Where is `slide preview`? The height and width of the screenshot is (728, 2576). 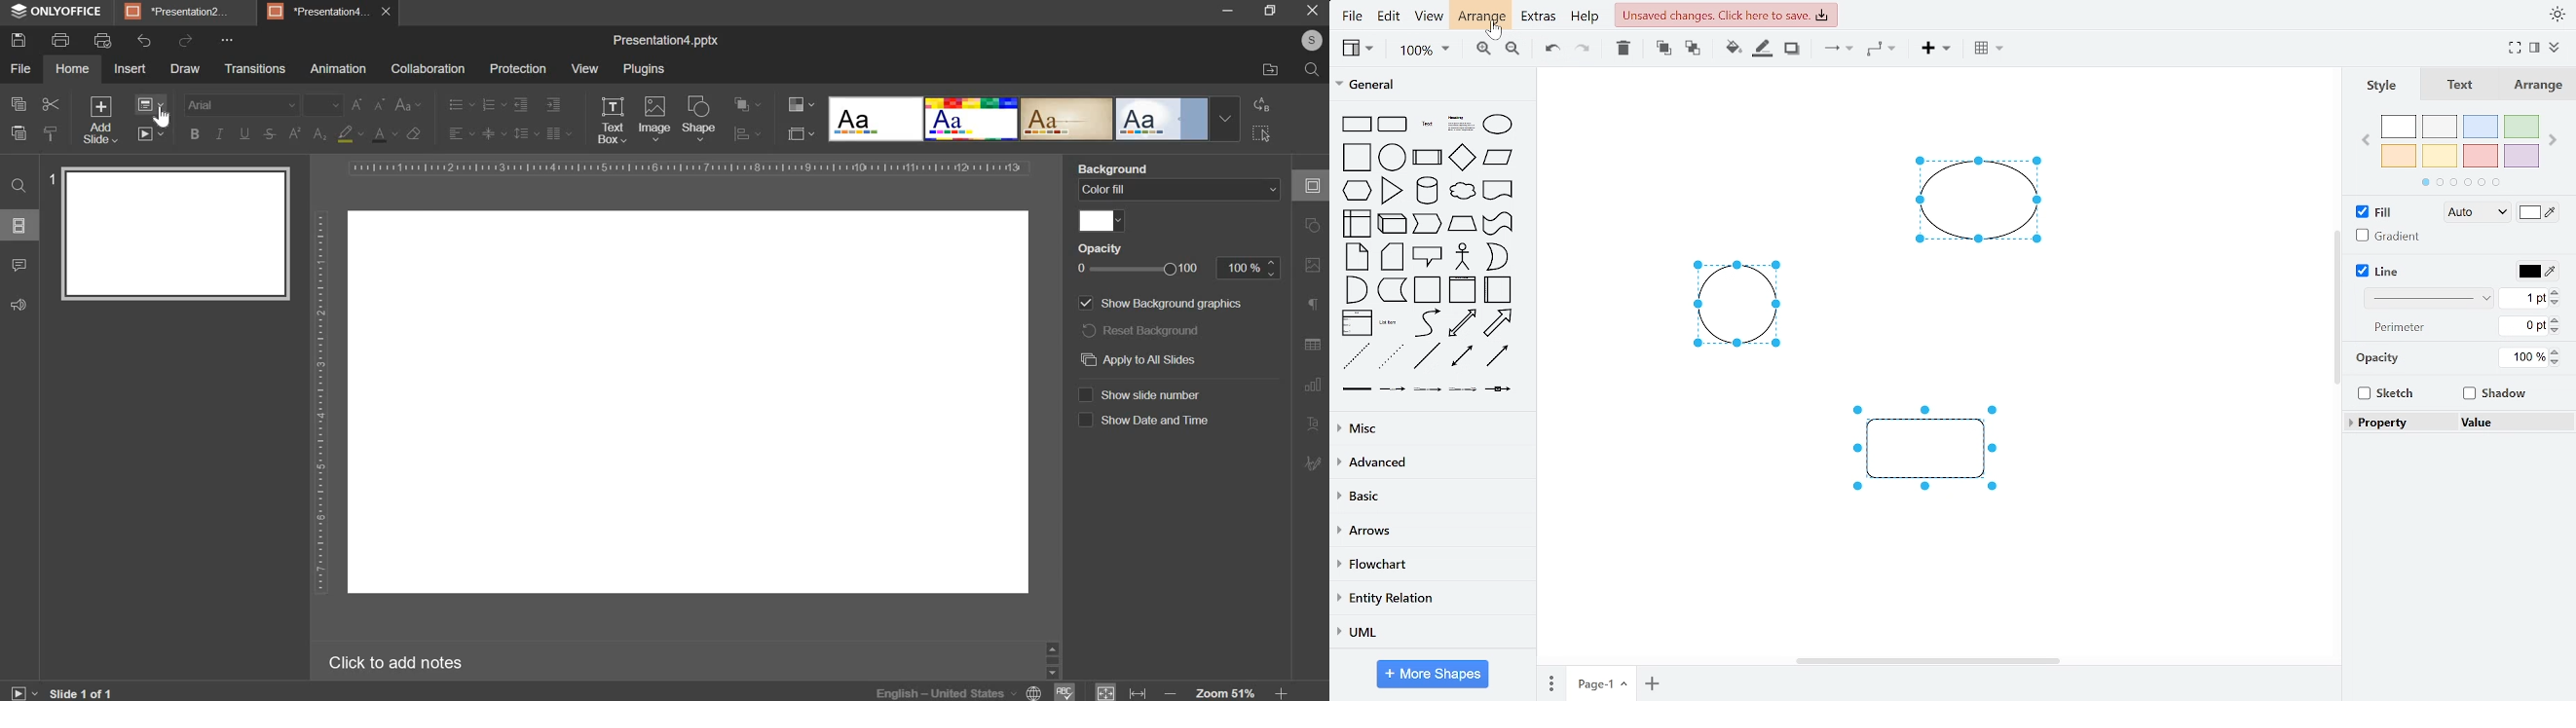 slide preview is located at coordinates (175, 234).